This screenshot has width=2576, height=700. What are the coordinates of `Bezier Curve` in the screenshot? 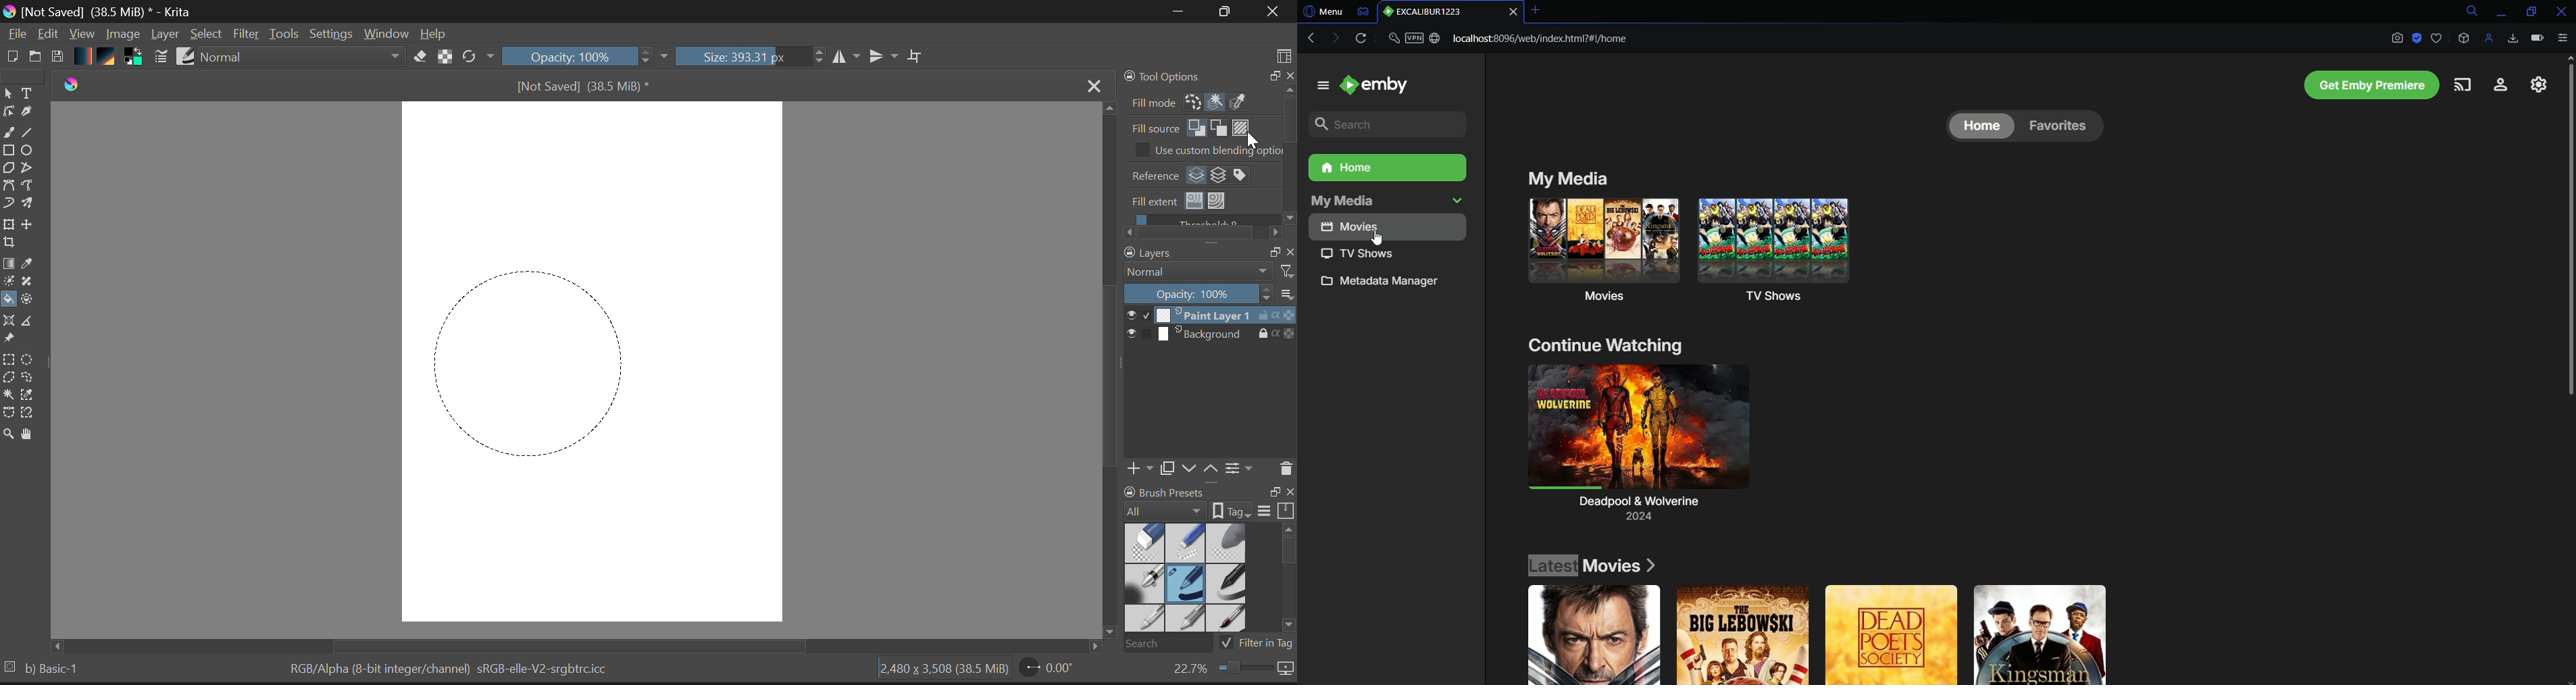 It's located at (9, 186).